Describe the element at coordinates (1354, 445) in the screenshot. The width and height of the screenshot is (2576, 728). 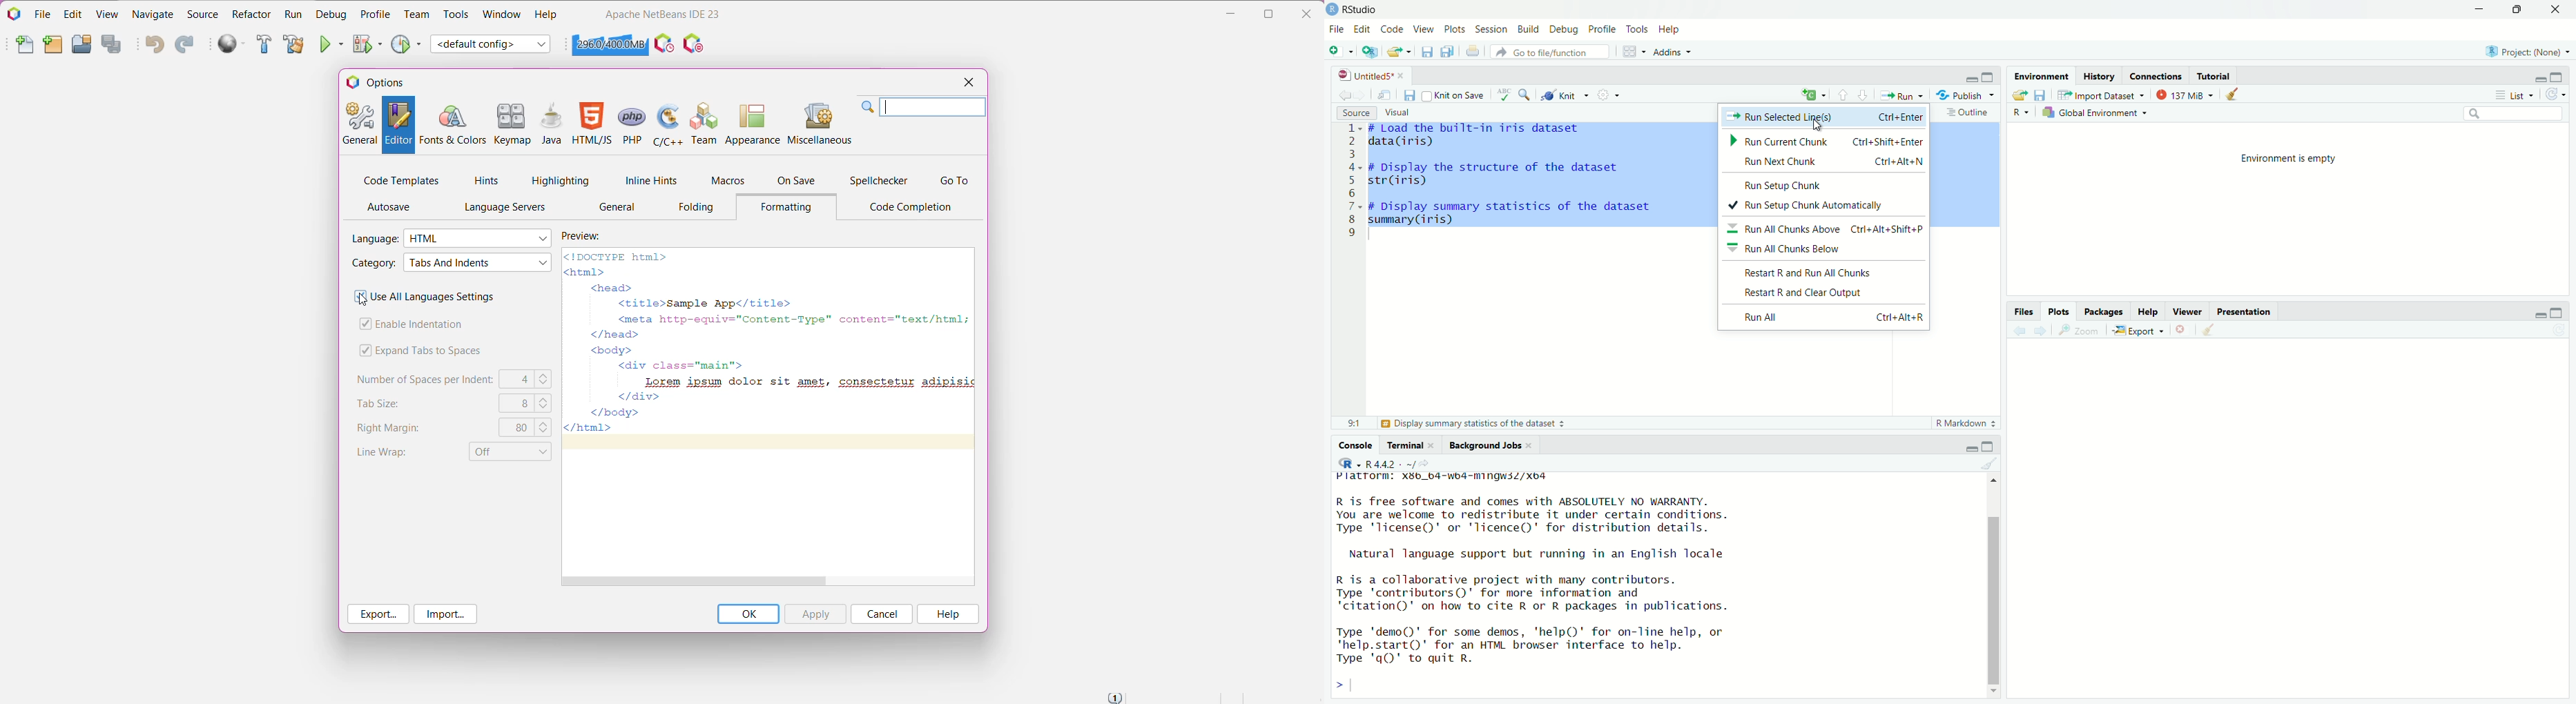
I see `Console` at that location.